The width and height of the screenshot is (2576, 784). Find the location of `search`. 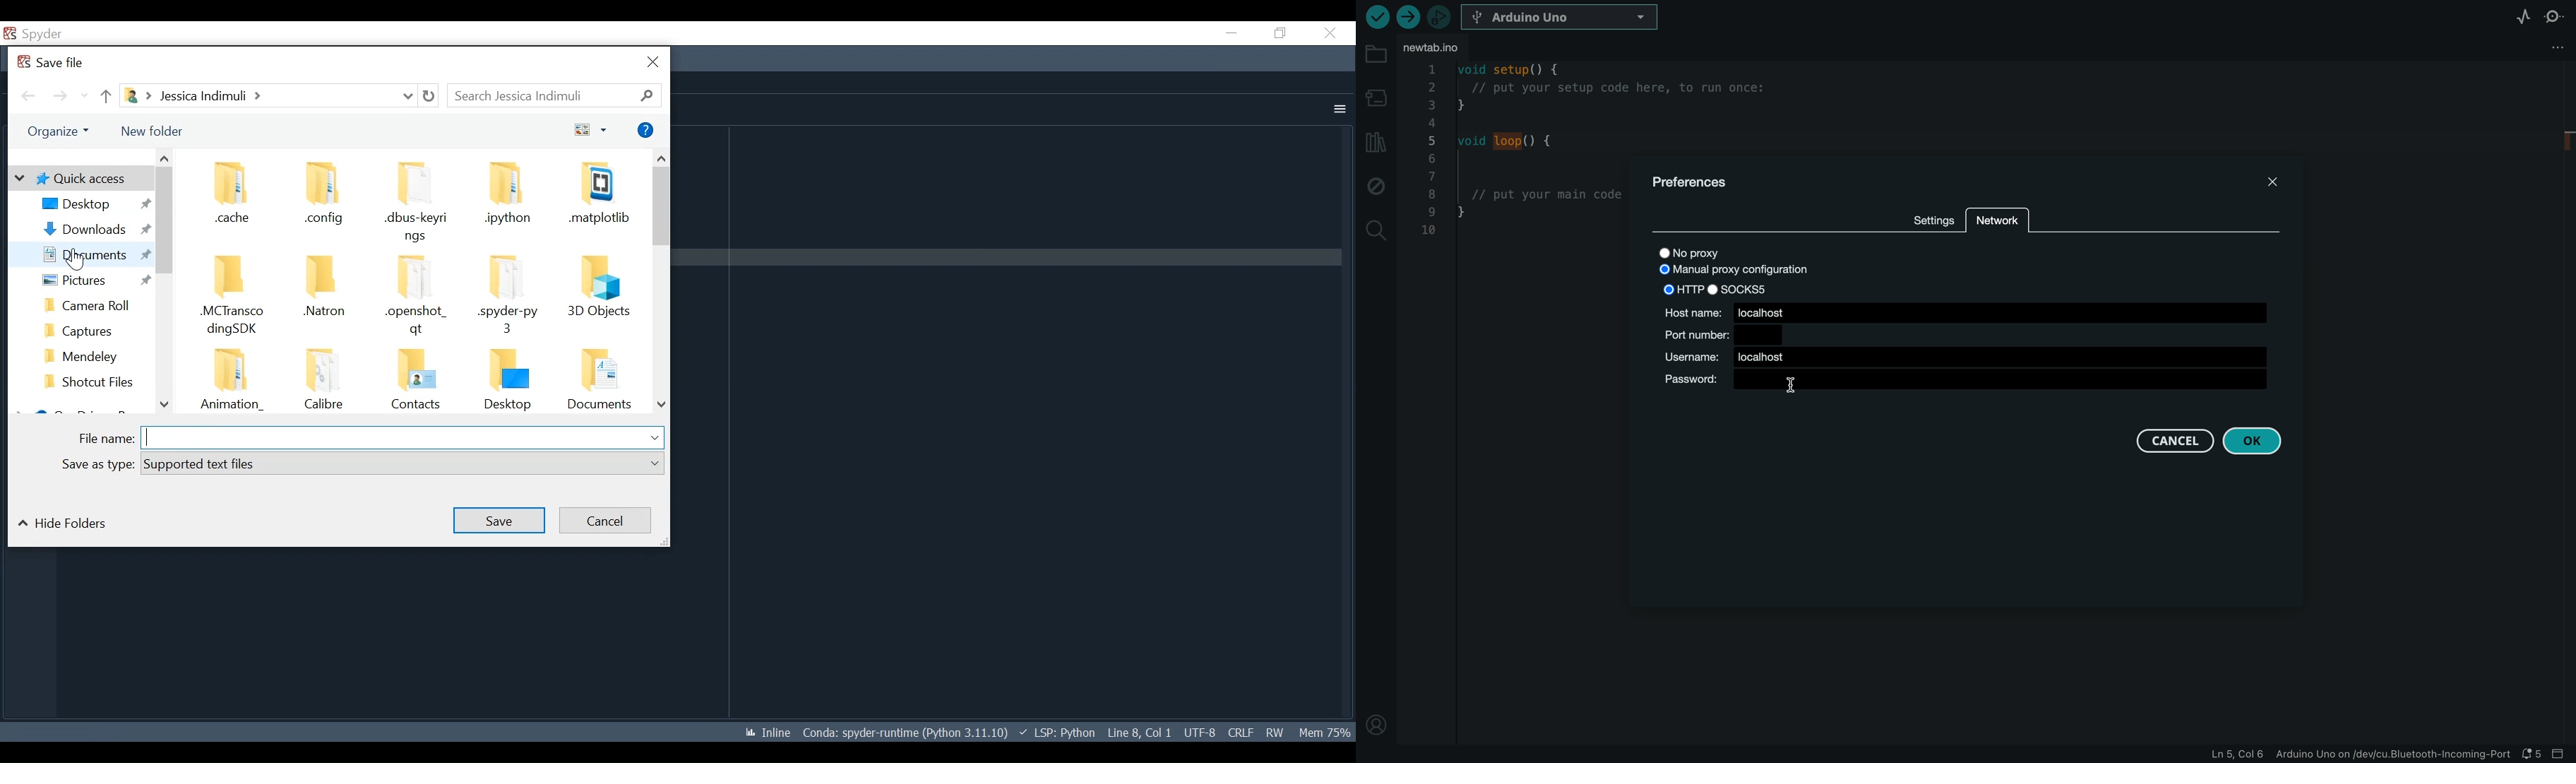

search is located at coordinates (1376, 228).